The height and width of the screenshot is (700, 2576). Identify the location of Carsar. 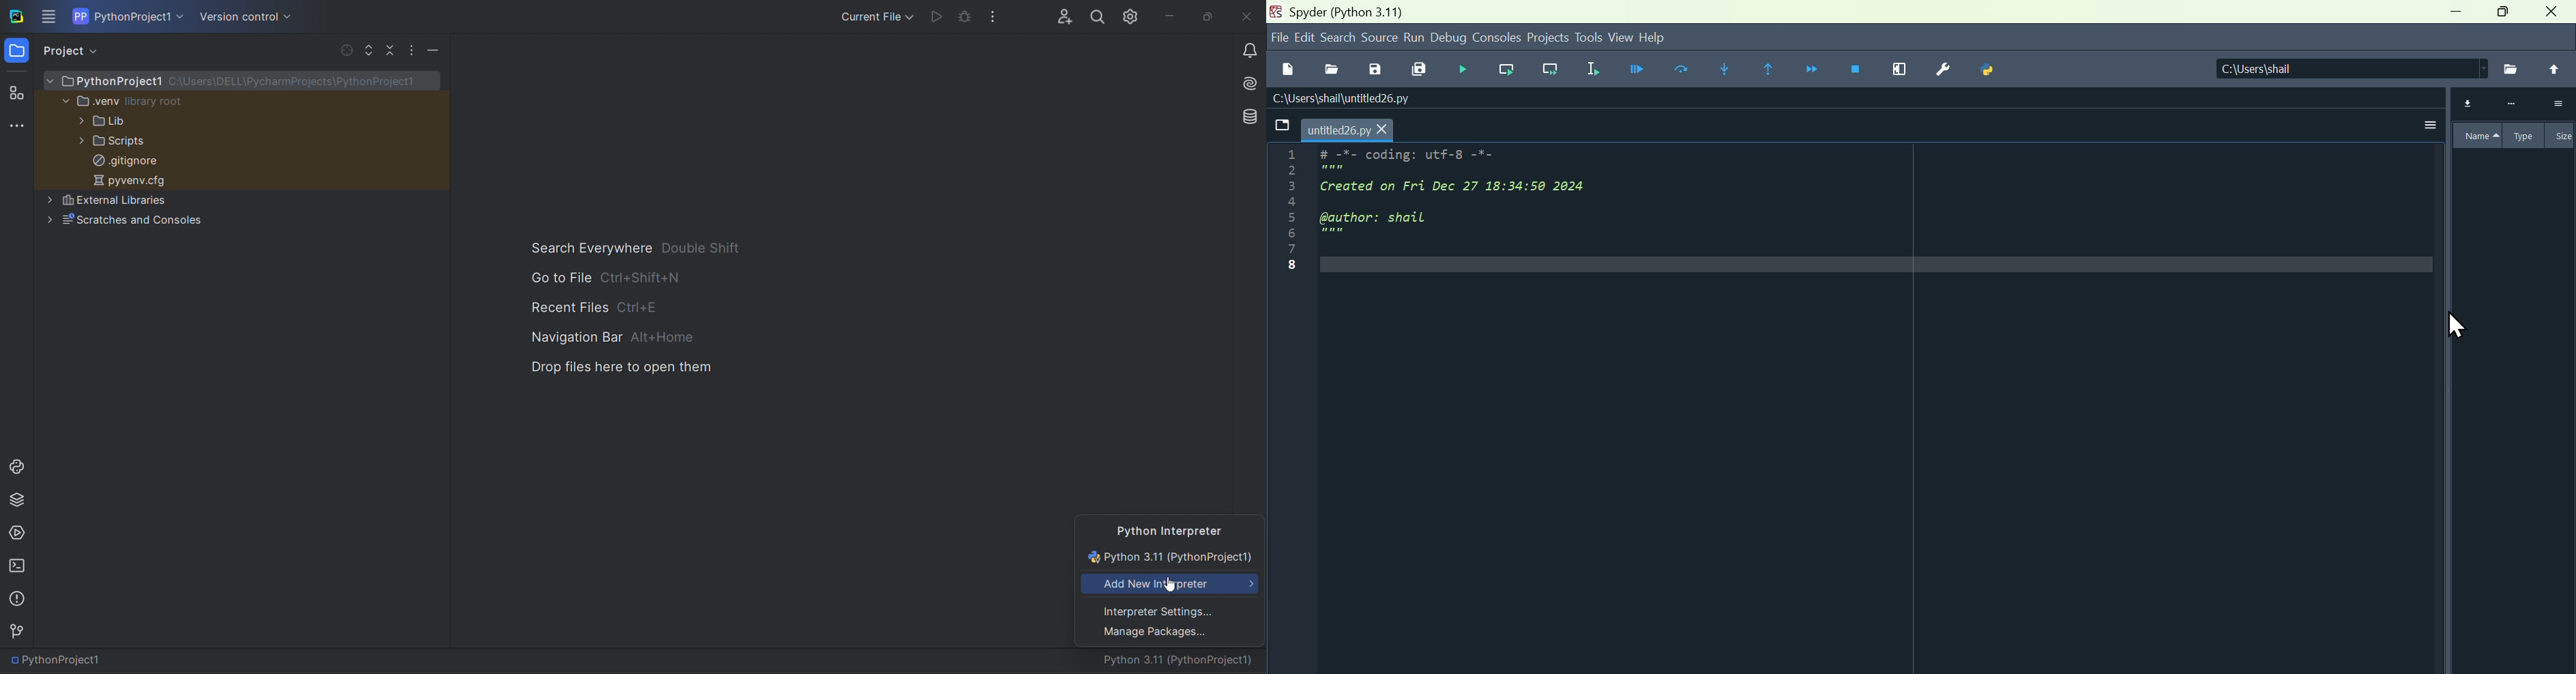
(2457, 327).